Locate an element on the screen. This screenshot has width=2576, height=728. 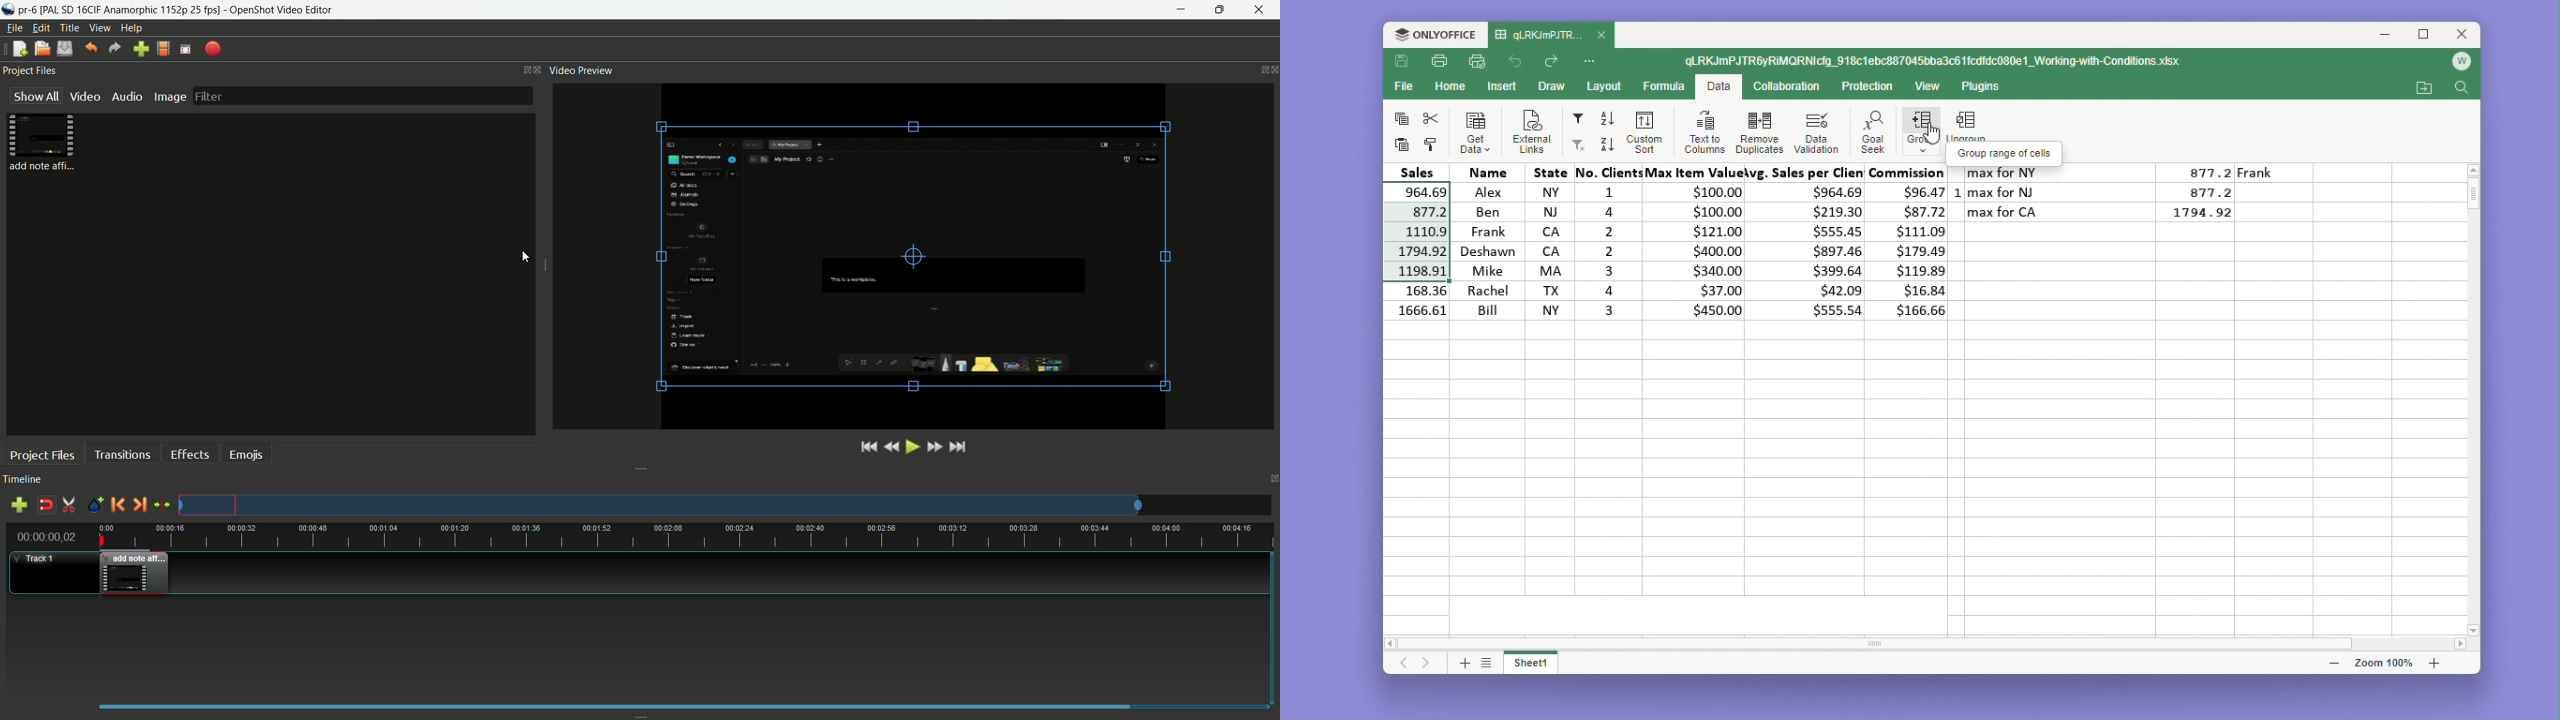
quick print is located at coordinates (1478, 62).